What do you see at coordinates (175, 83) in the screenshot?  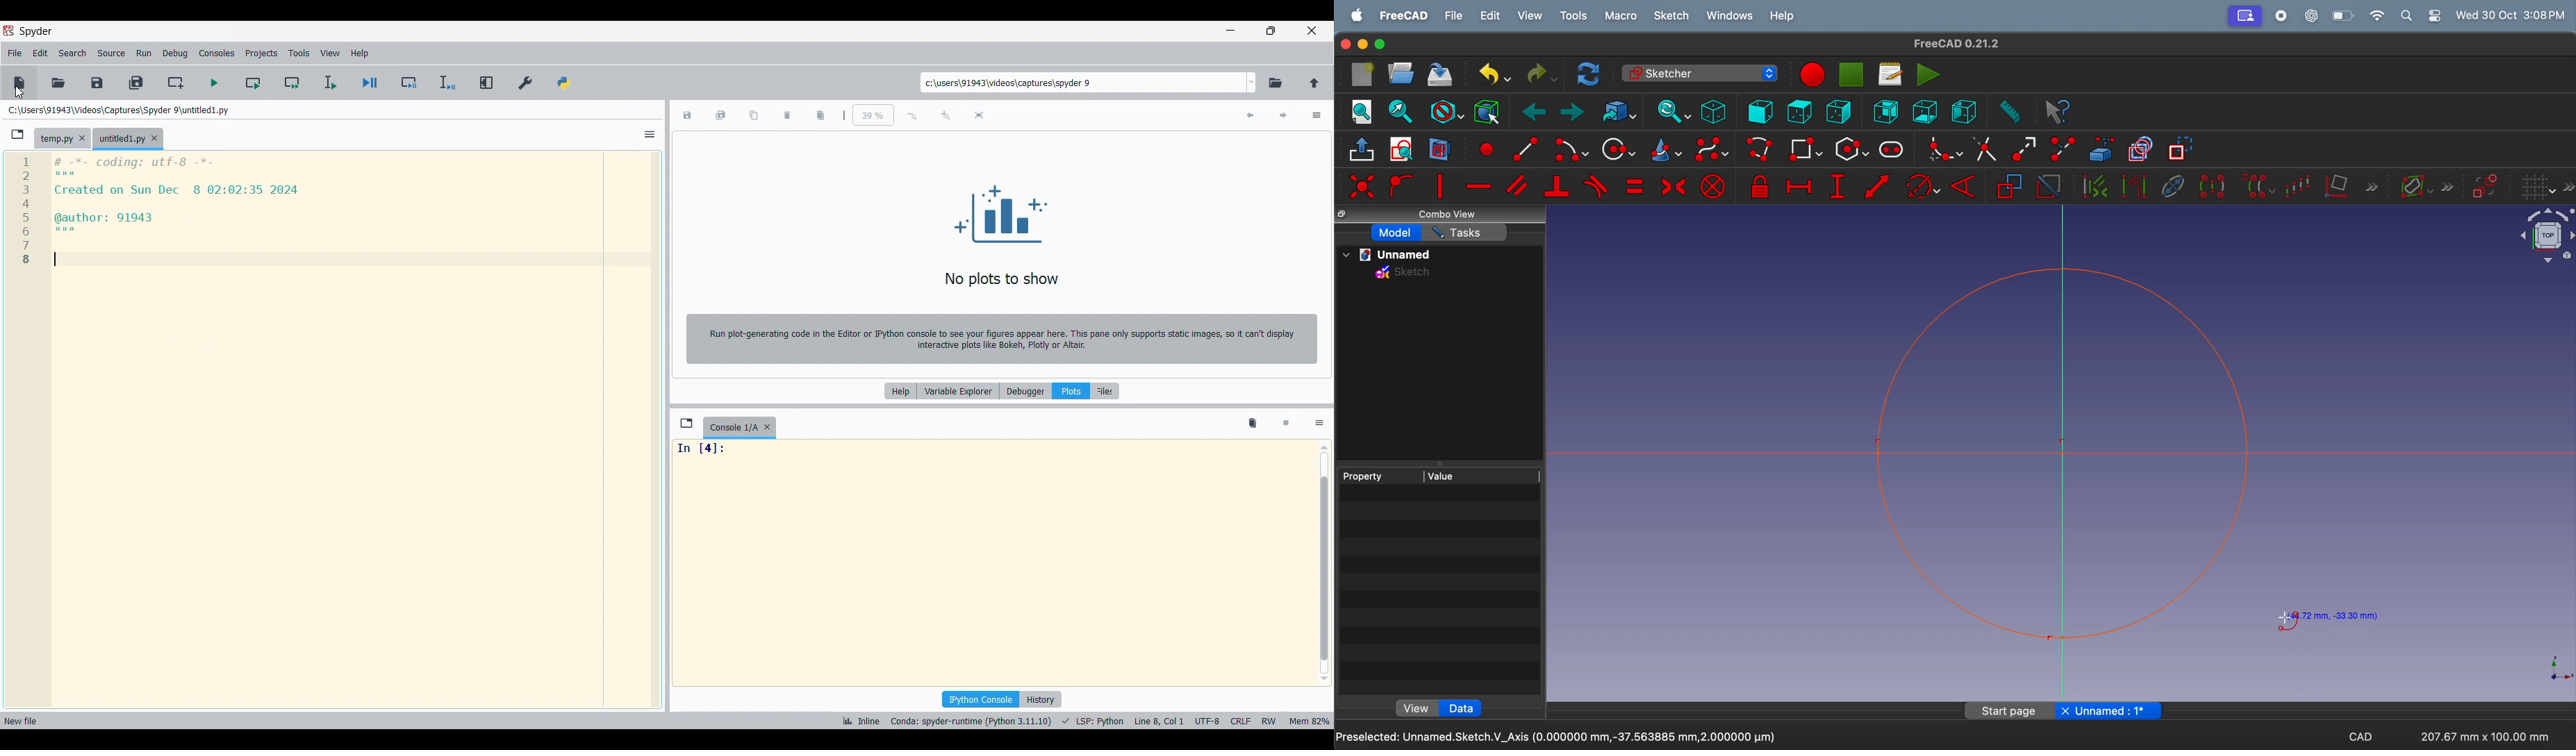 I see `Create new cell at the current line` at bounding box center [175, 83].